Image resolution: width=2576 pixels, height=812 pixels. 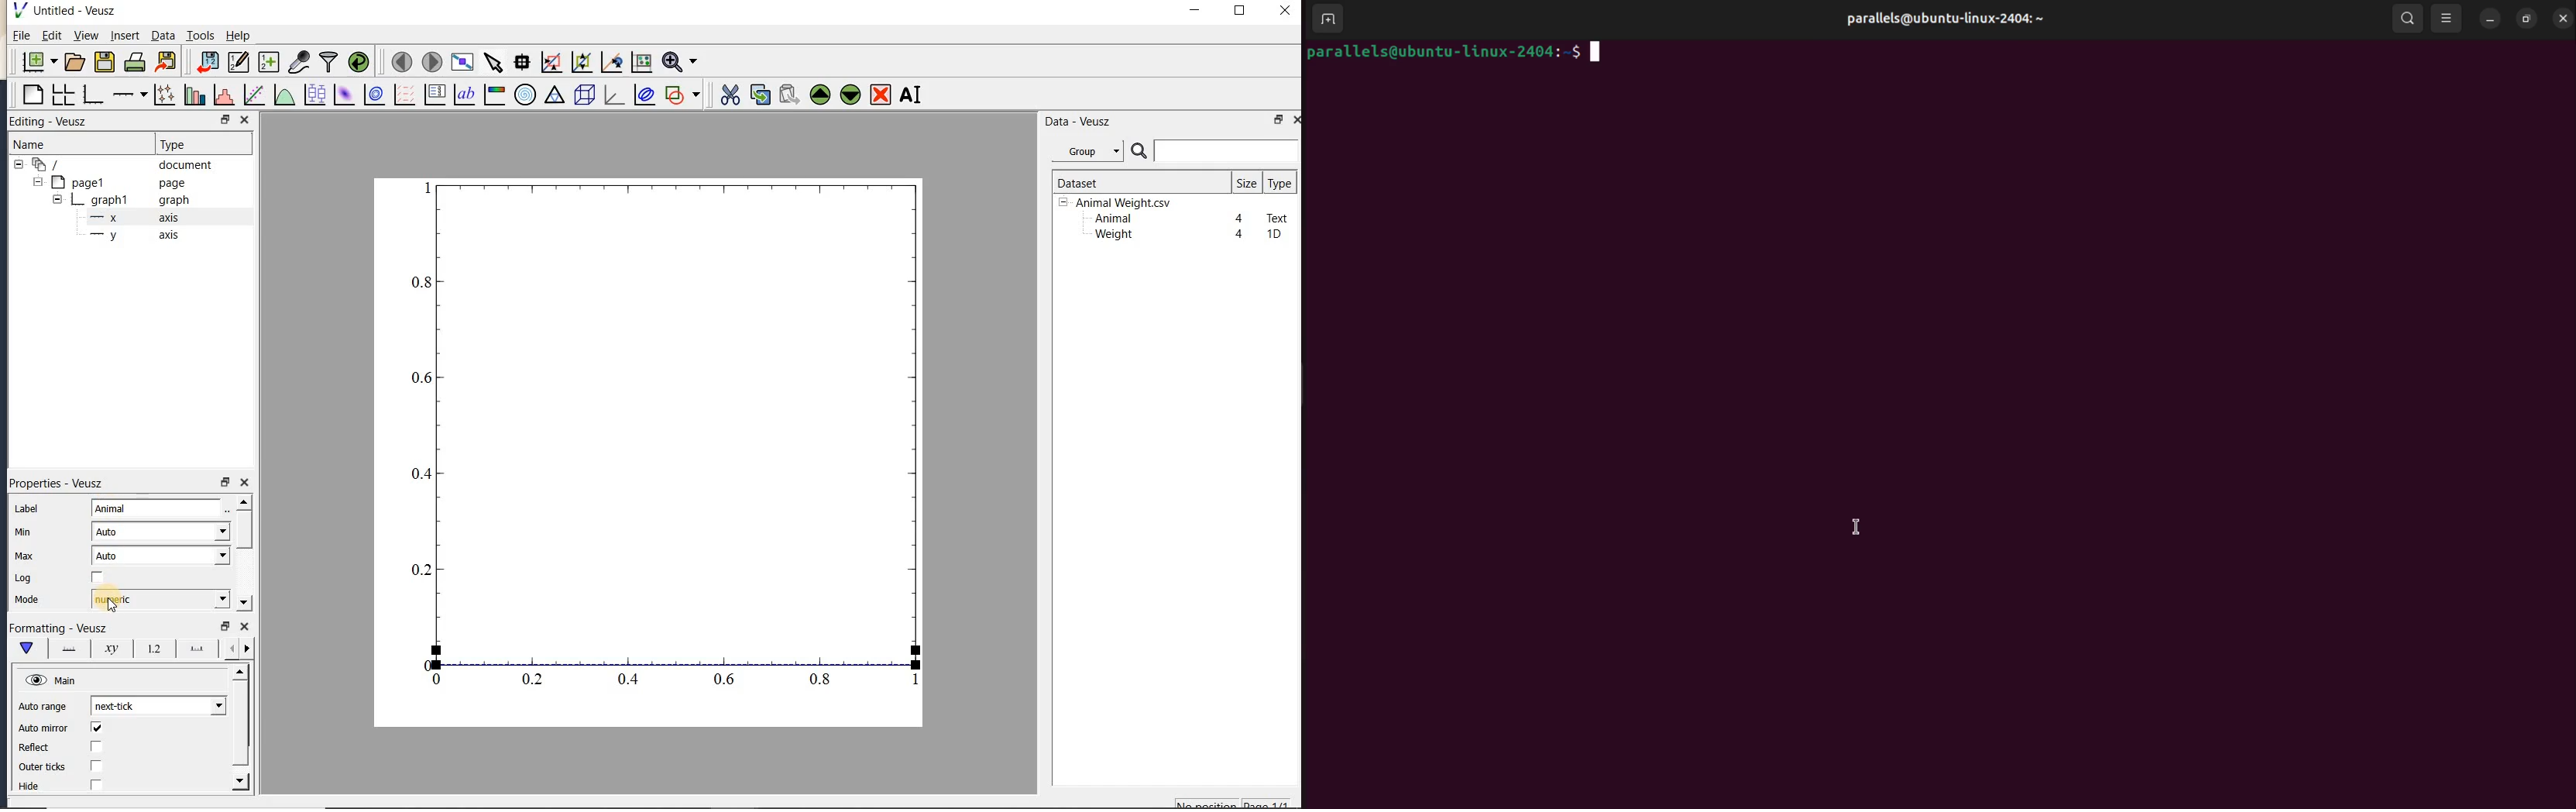 I want to click on print the document, so click(x=135, y=62).